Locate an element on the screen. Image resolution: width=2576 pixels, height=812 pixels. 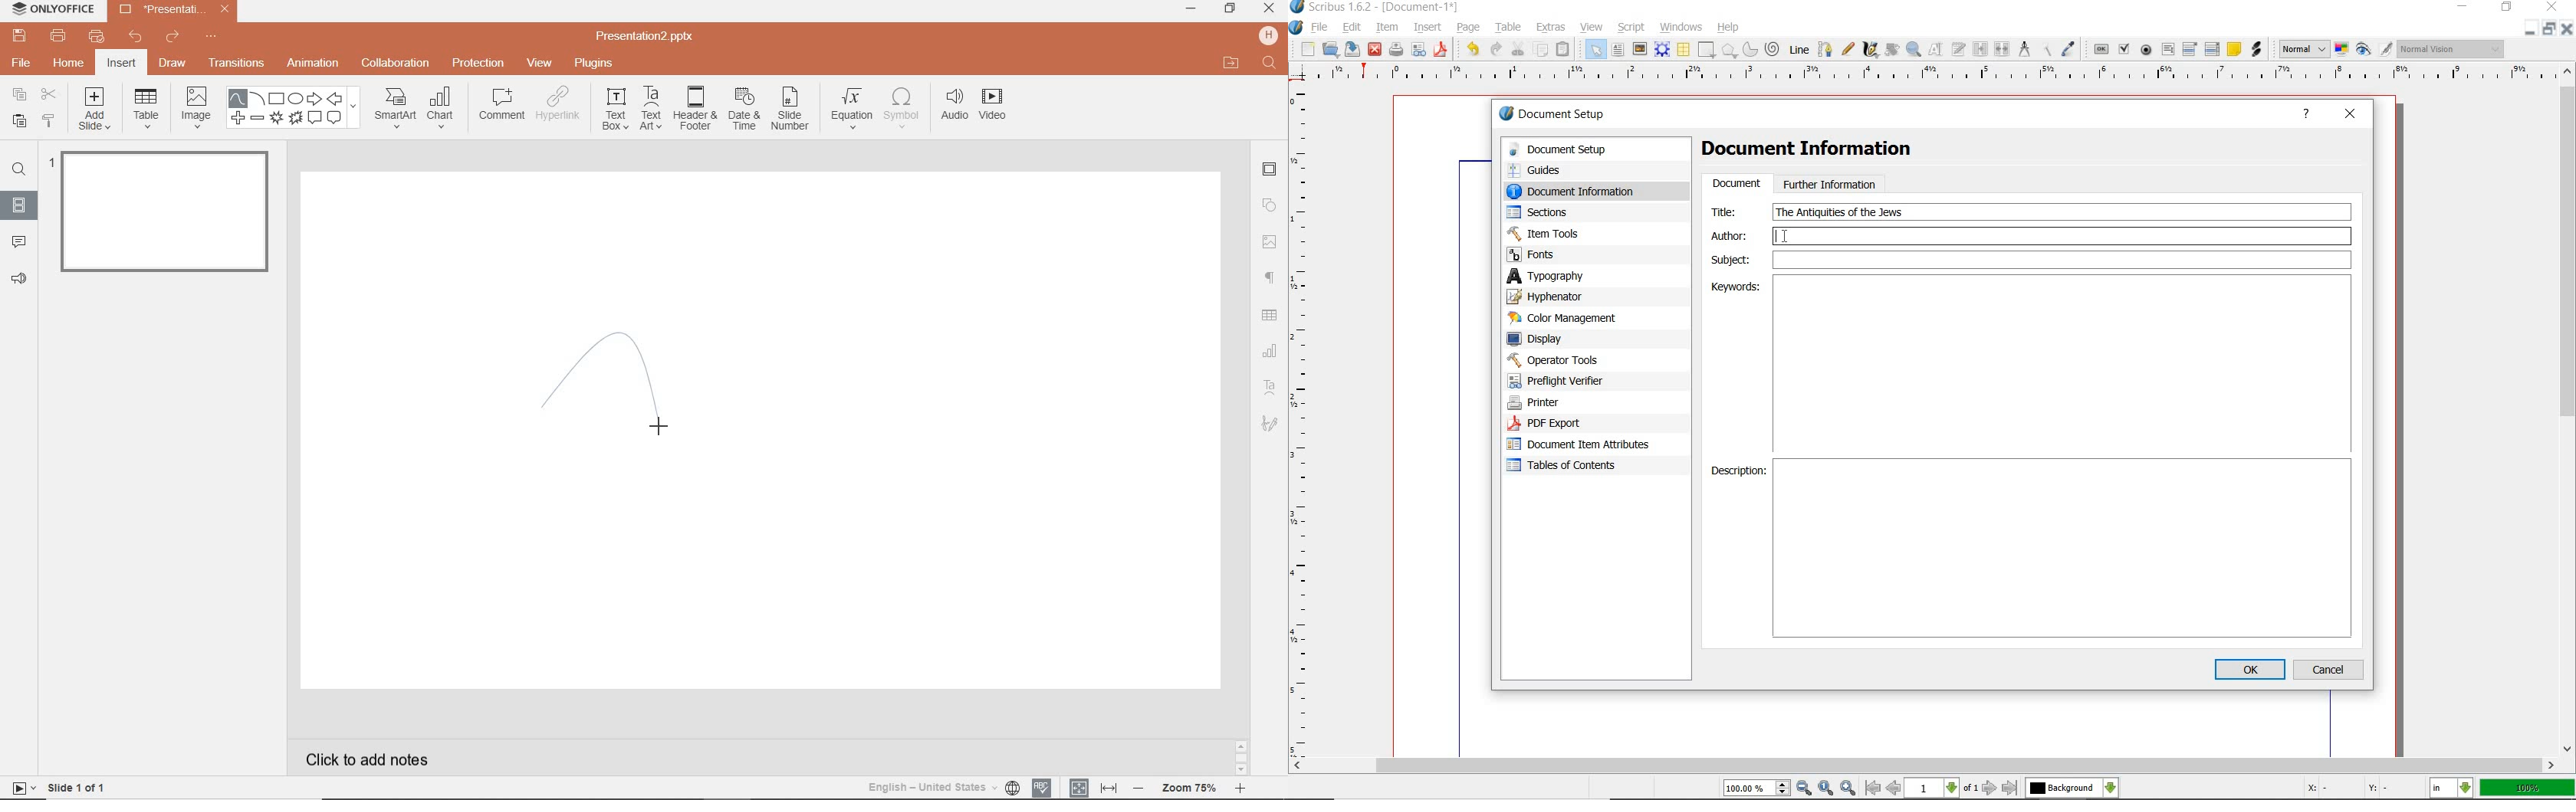
page is located at coordinates (1471, 28).